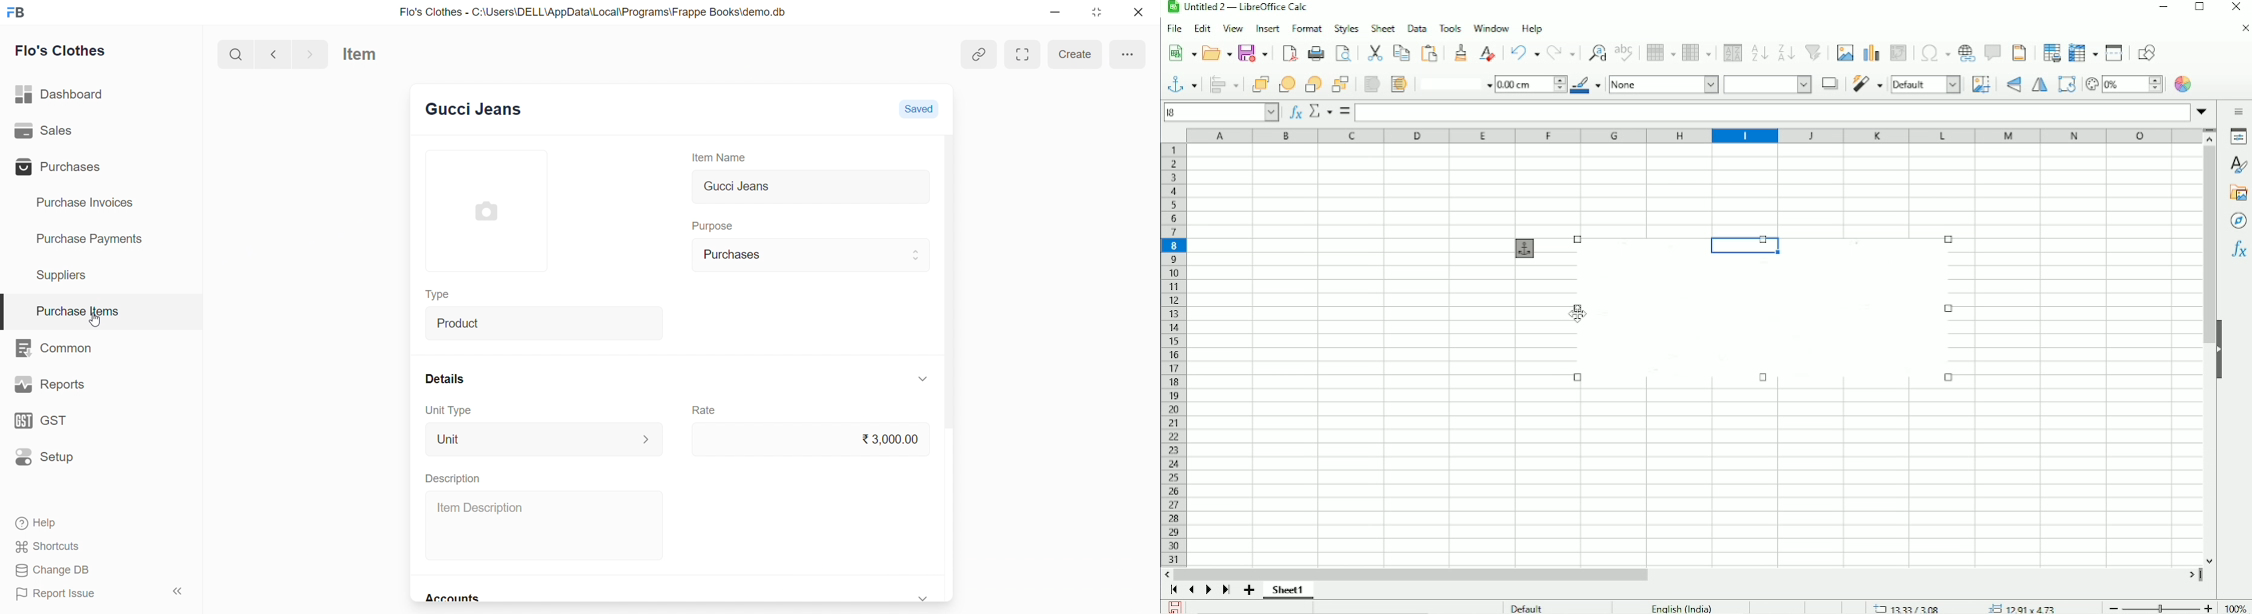 The height and width of the screenshot is (616, 2268). What do you see at coordinates (925, 596) in the screenshot?
I see `expand/collapse` at bounding box center [925, 596].